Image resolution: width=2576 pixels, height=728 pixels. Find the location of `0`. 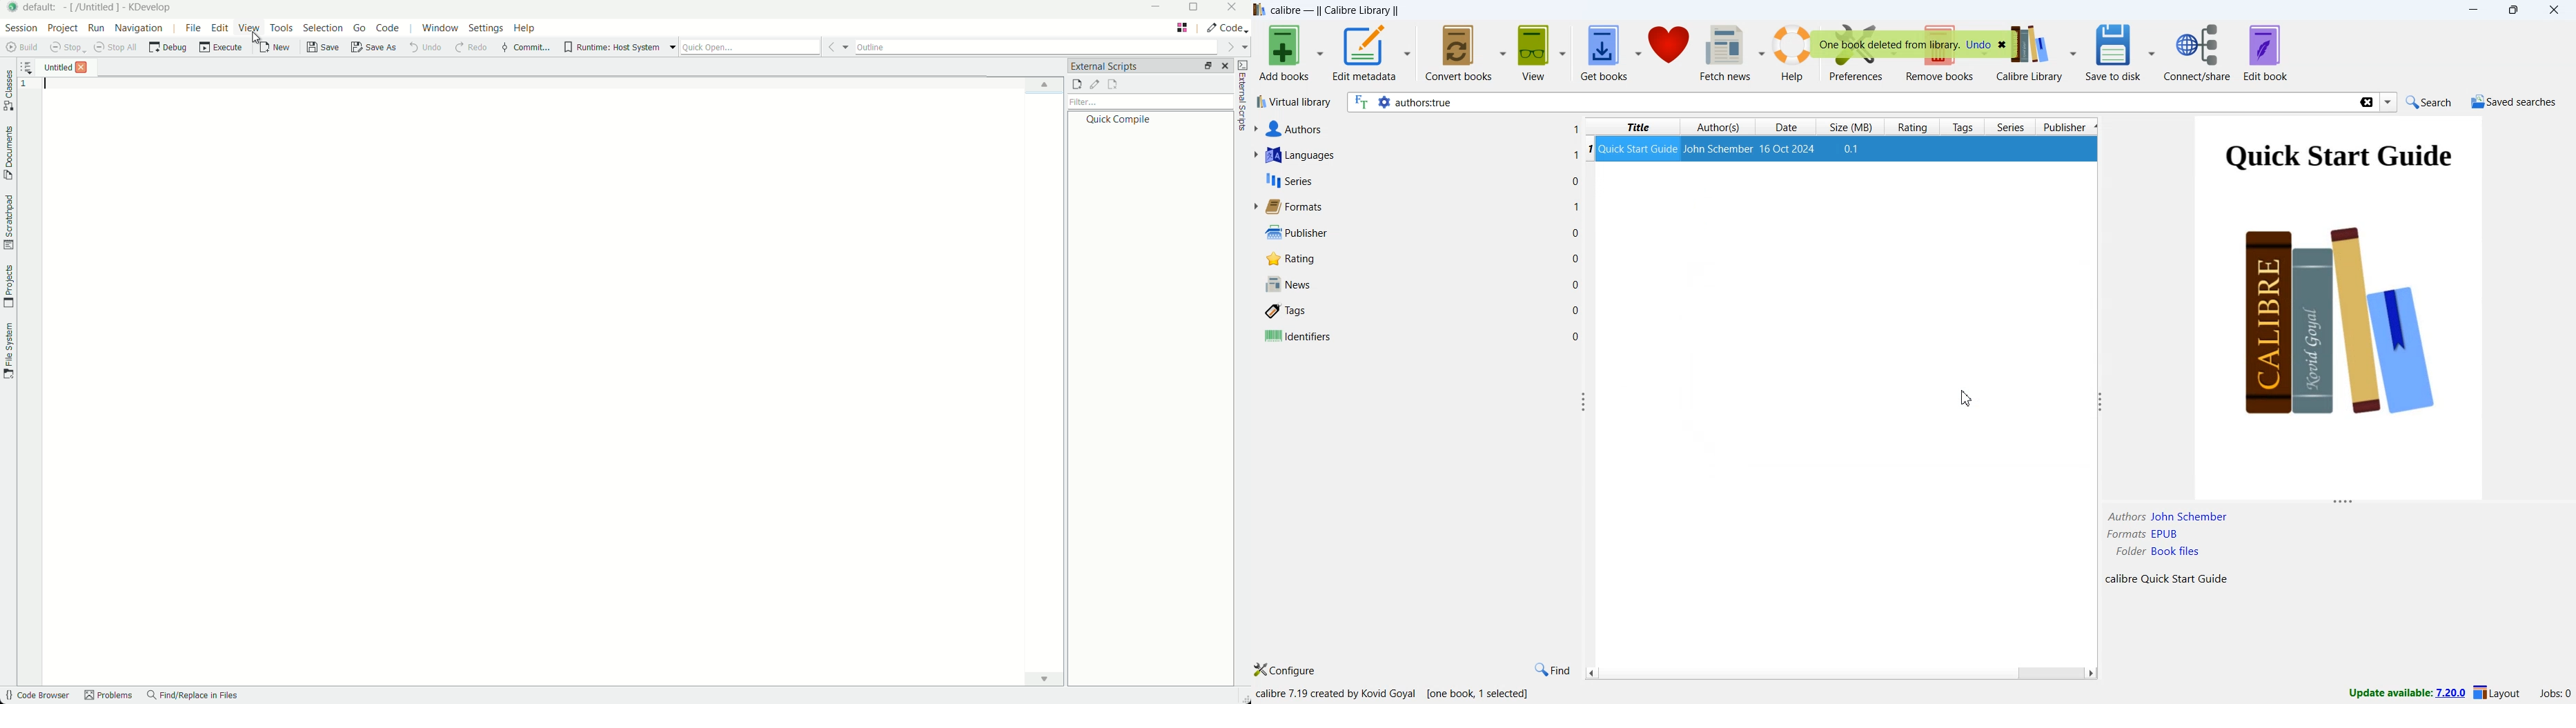

0 is located at coordinates (1577, 257).